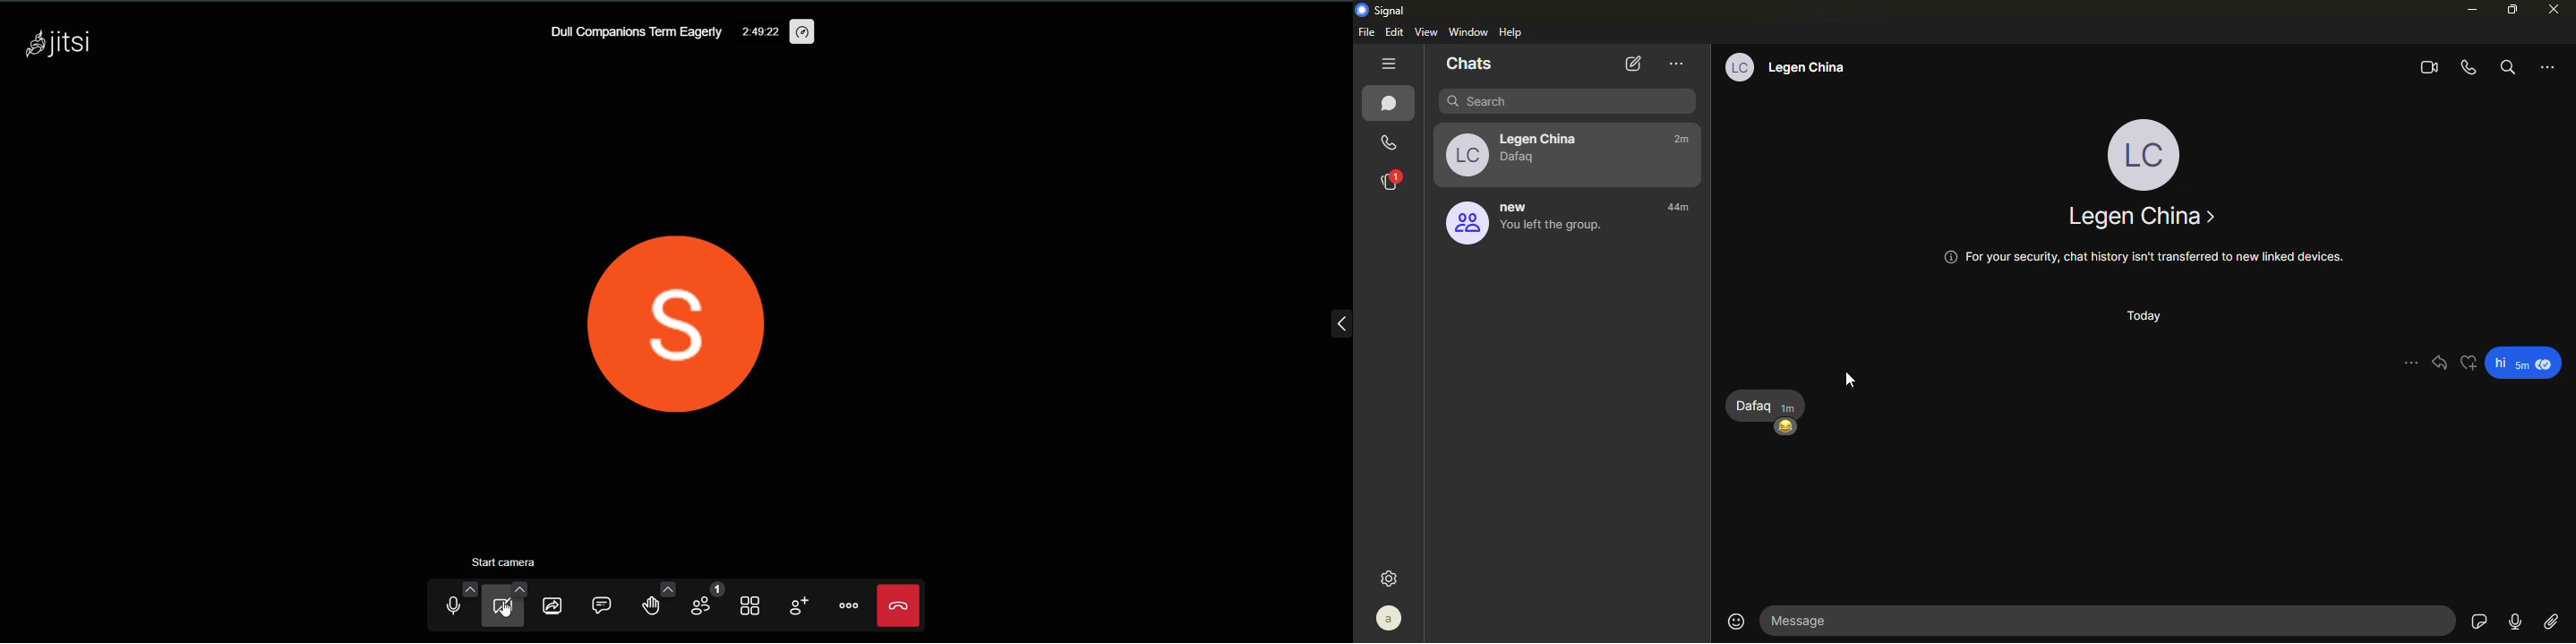  I want to click on video call, so click(2426, 69).